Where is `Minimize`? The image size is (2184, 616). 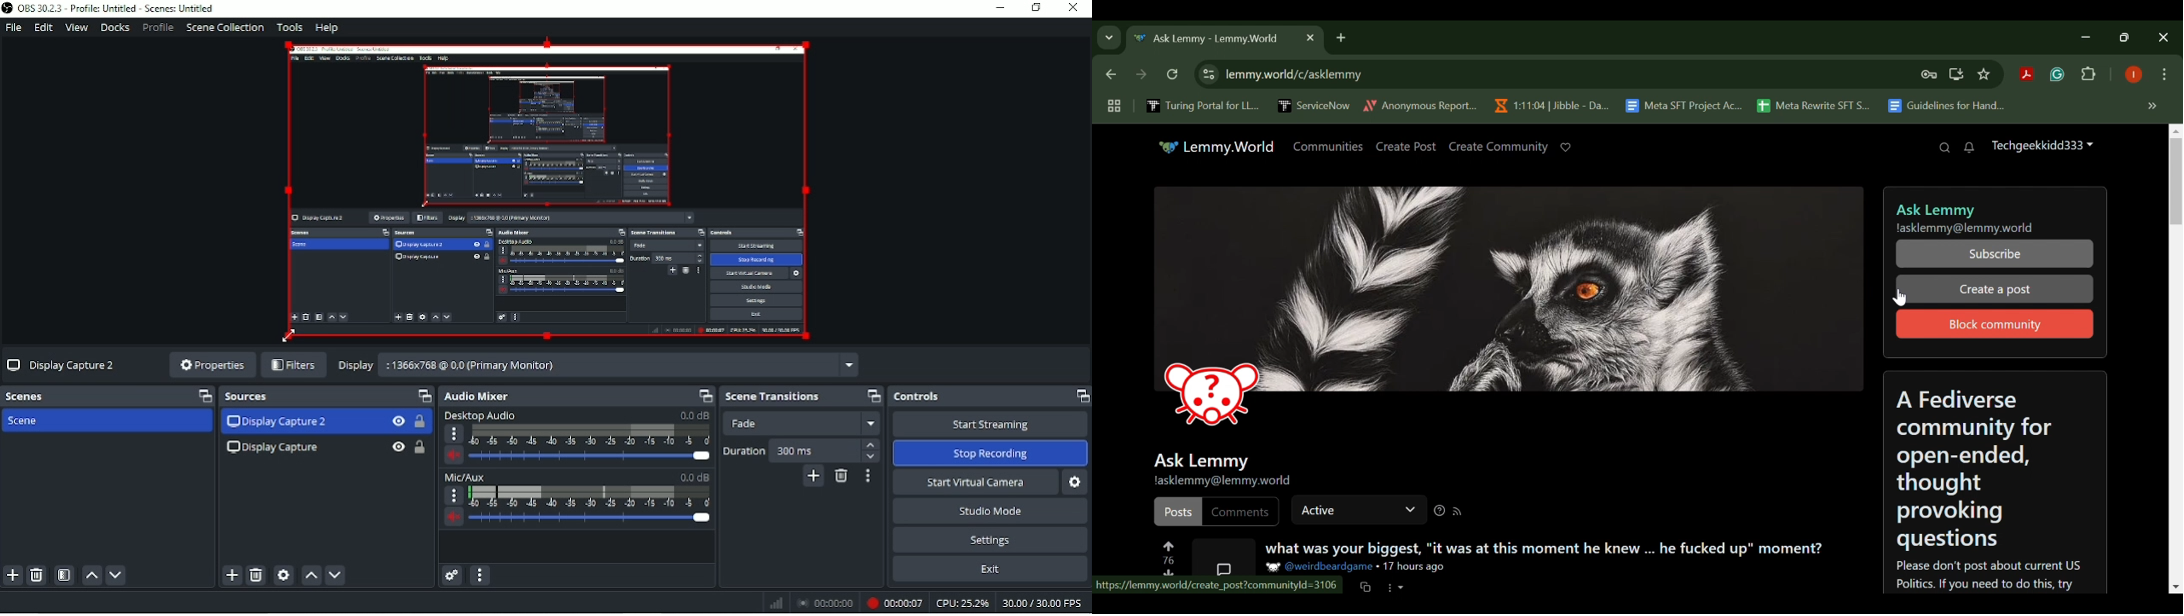 Minimize is located at coordinates (1001, 8).